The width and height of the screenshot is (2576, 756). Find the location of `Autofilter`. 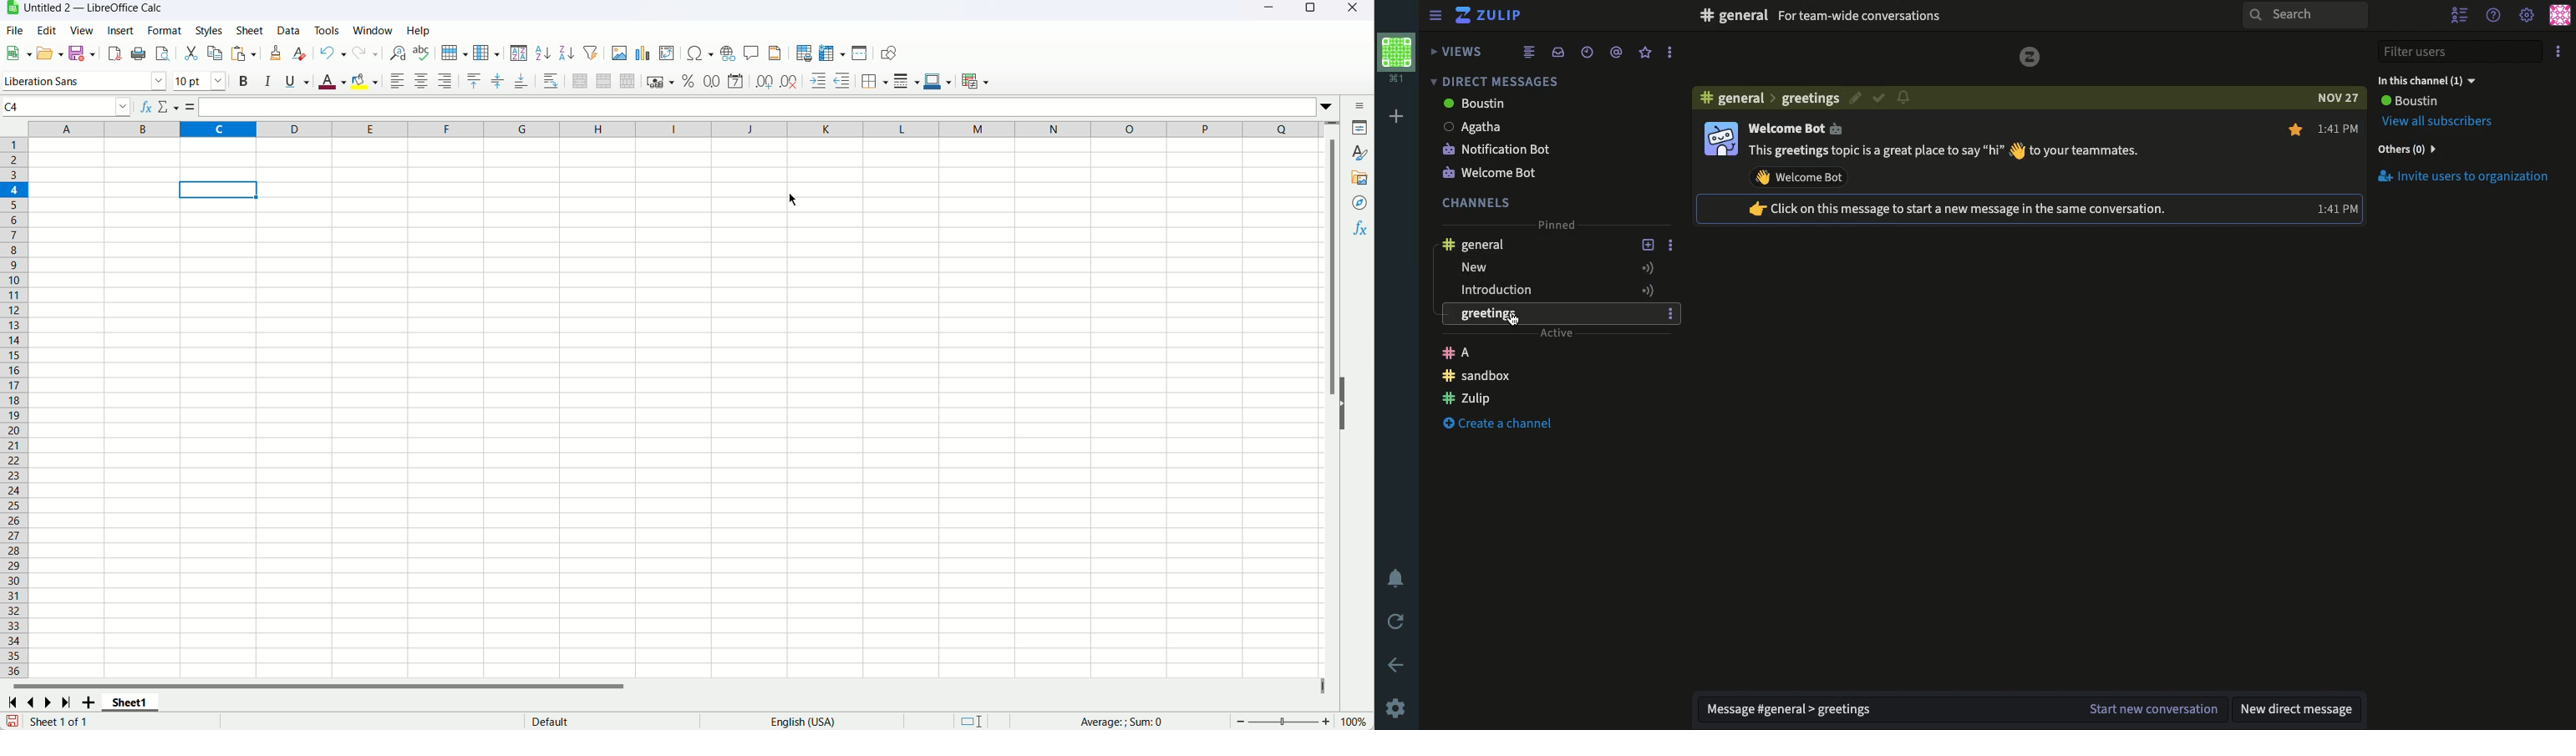

Autofilter is located at coordinates (591, 52).